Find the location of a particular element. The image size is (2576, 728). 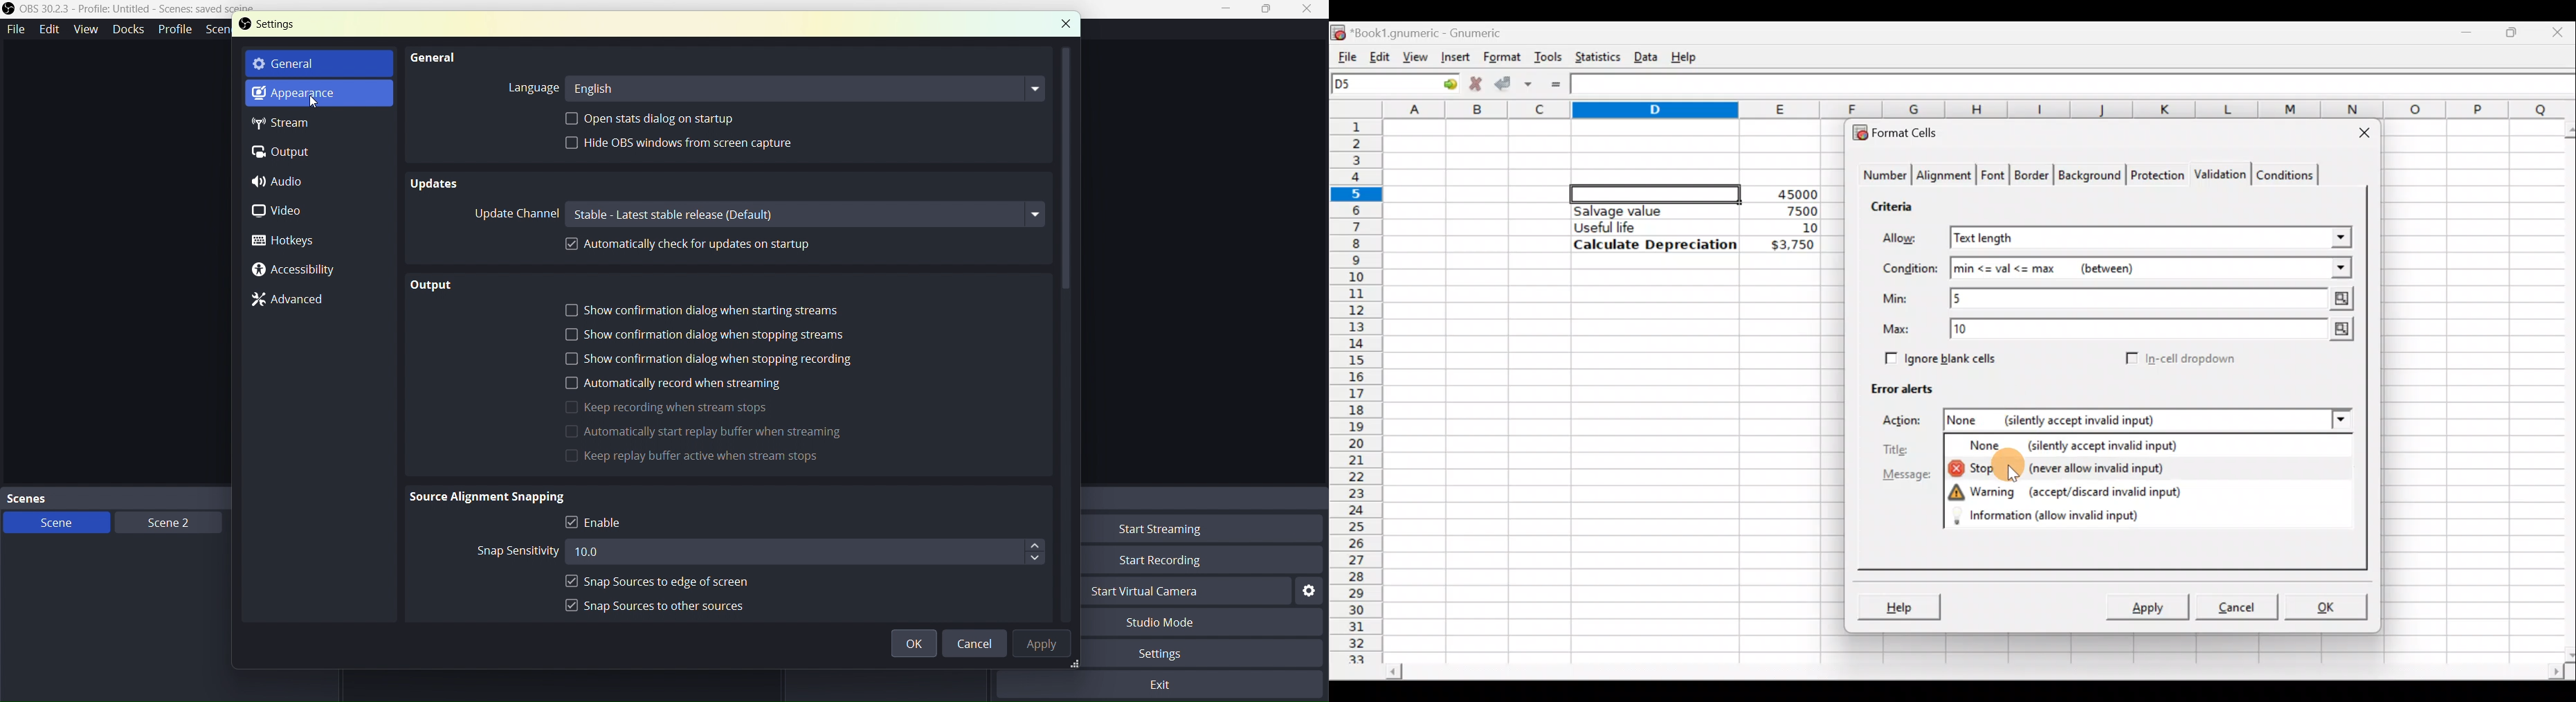

Video is located at coordinates (289, 213).